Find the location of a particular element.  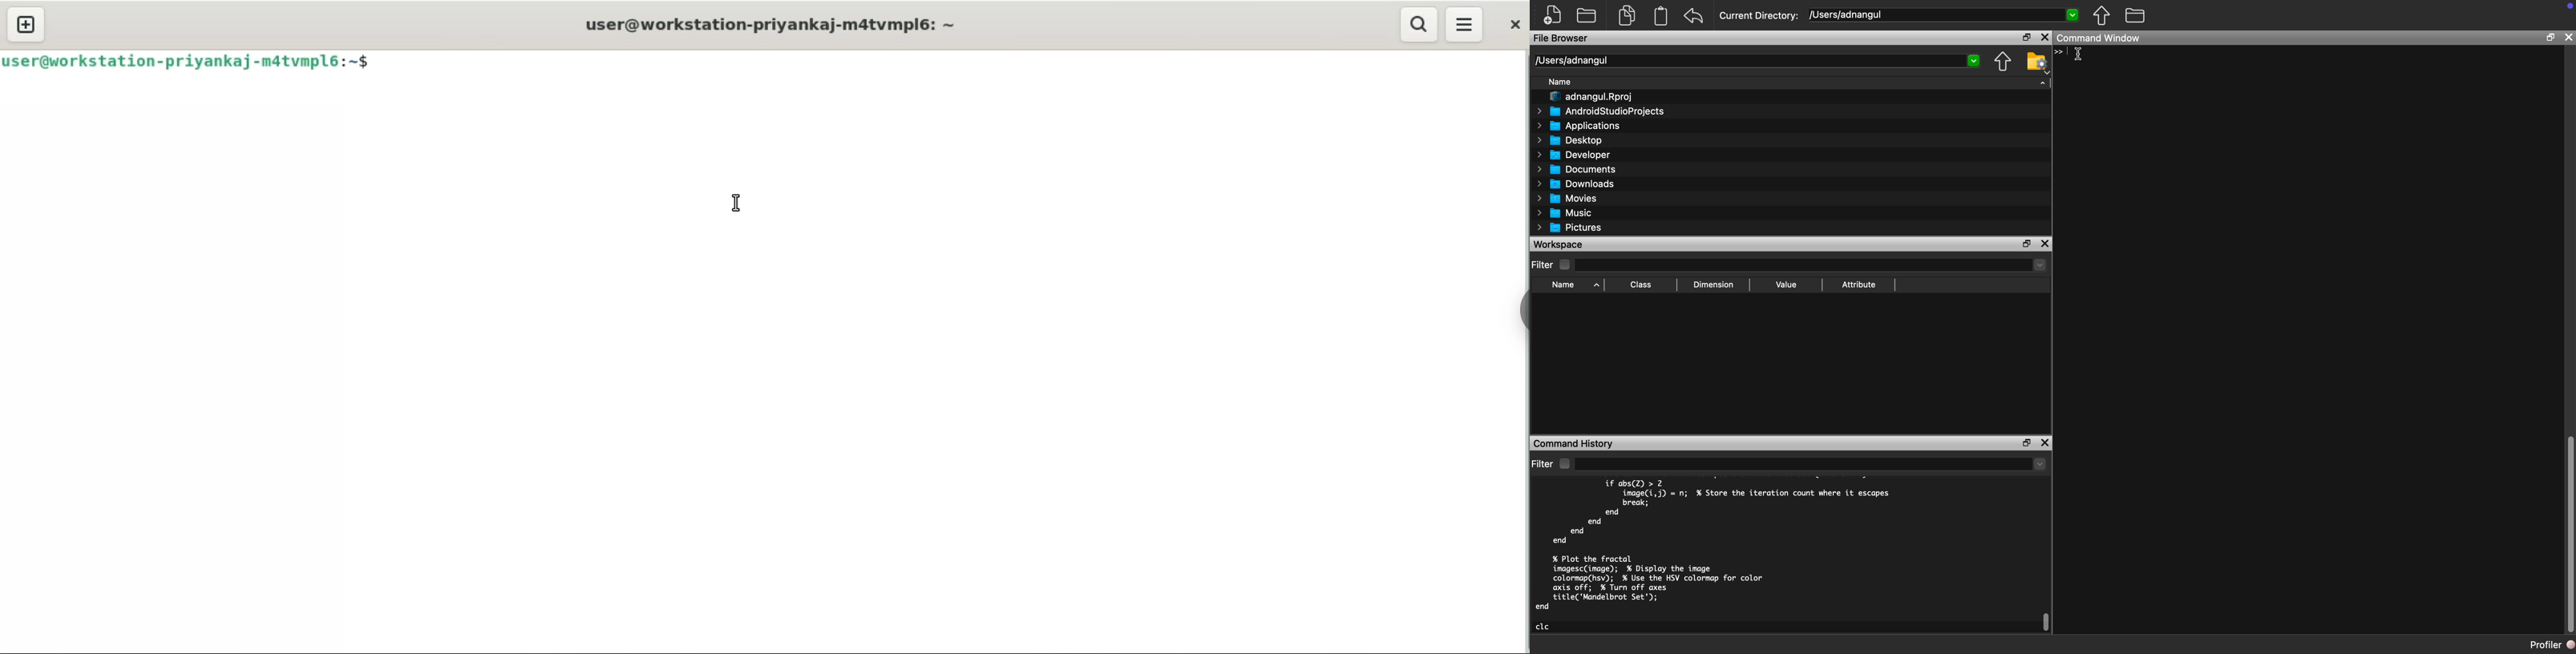

/Users/adnangul  is located at coordinates (1943, 15).